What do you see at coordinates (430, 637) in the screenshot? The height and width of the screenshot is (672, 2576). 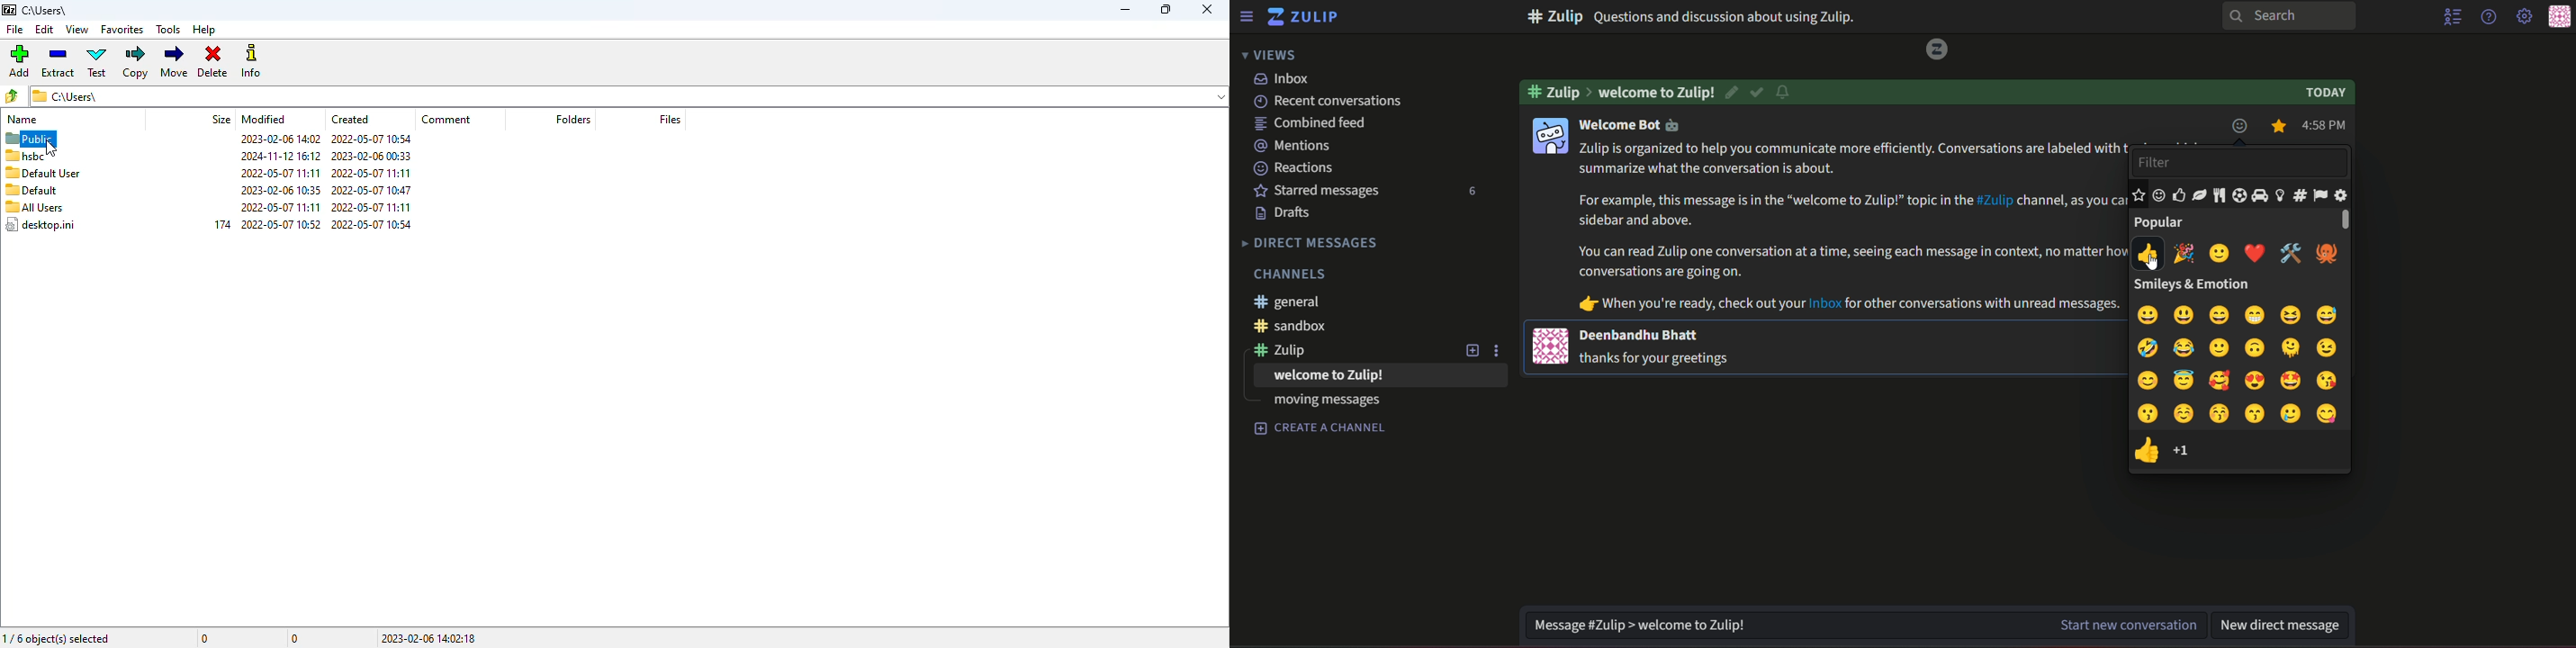 I see `2023-02-06 14:02:18` at bounding box center [430, 637].